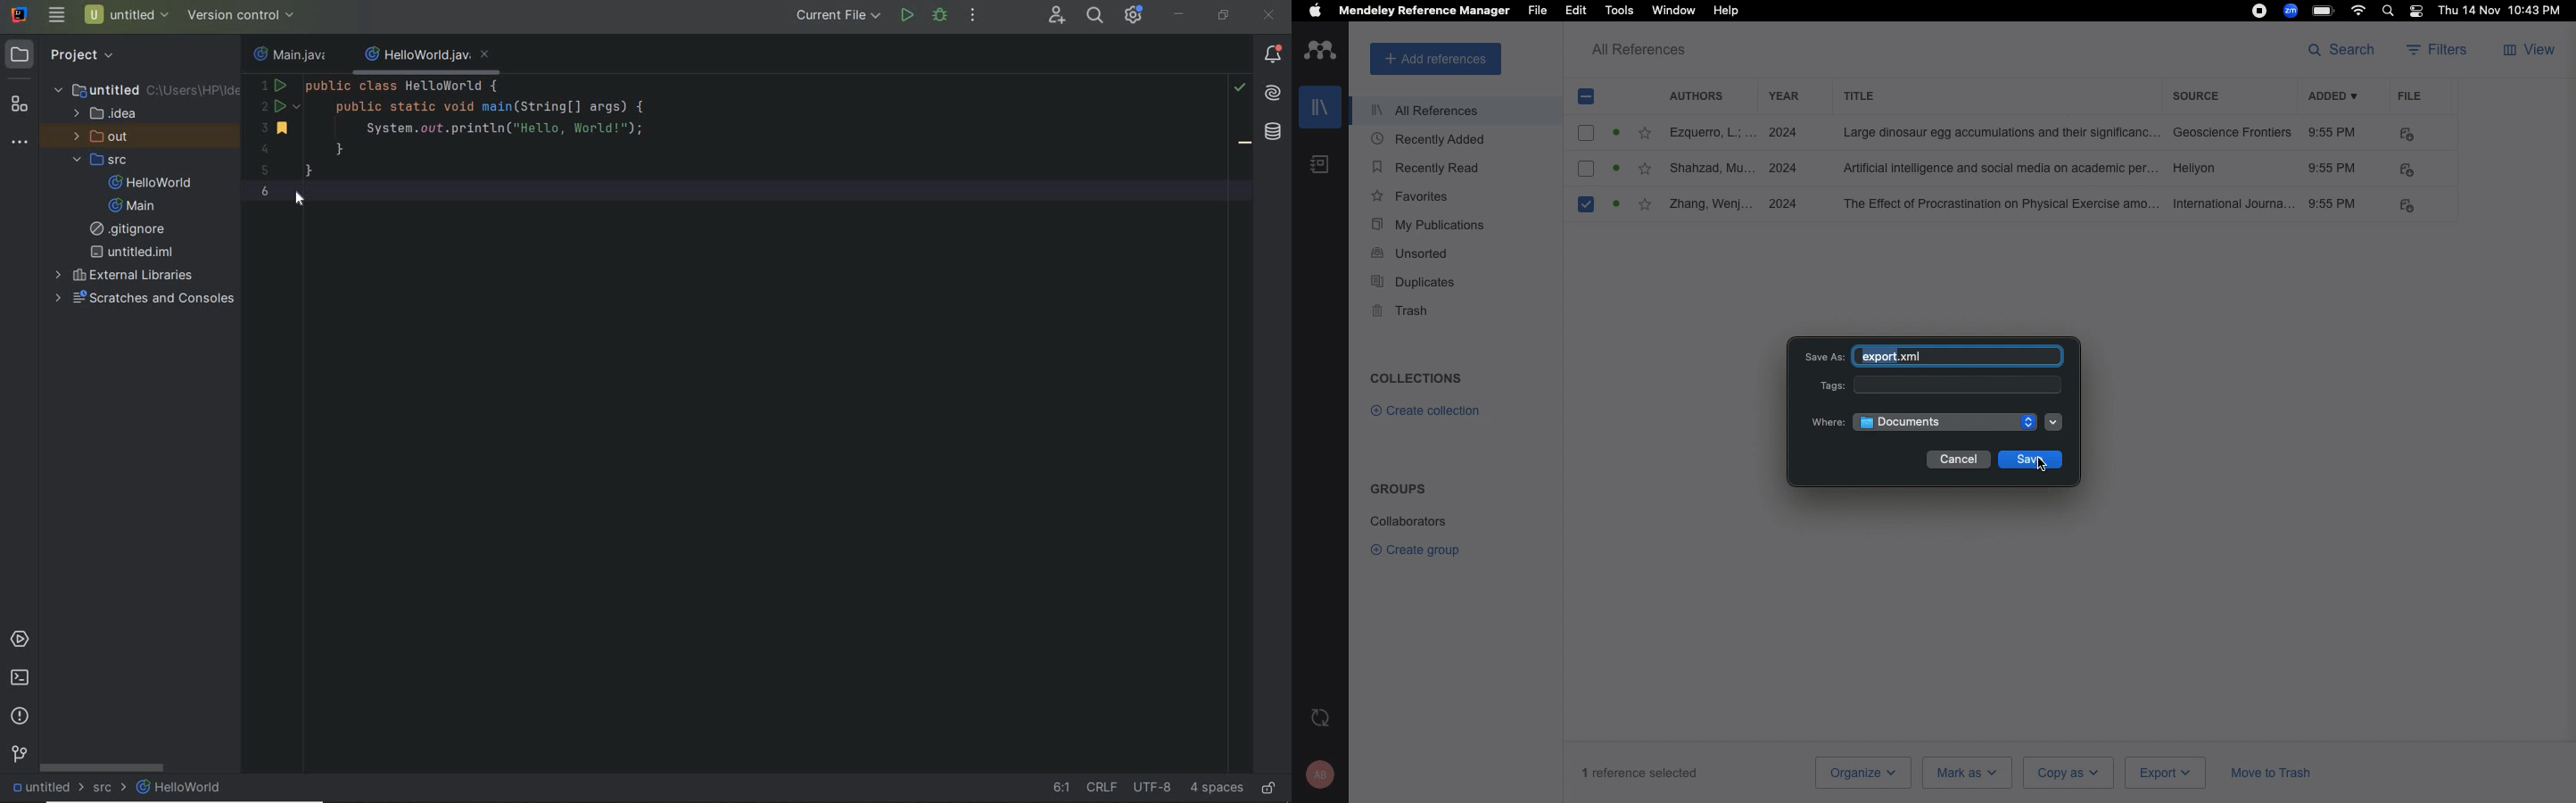  Describe the element at coordinates (2332, 203) in the screenshot. I see `9:55PM` at that location.